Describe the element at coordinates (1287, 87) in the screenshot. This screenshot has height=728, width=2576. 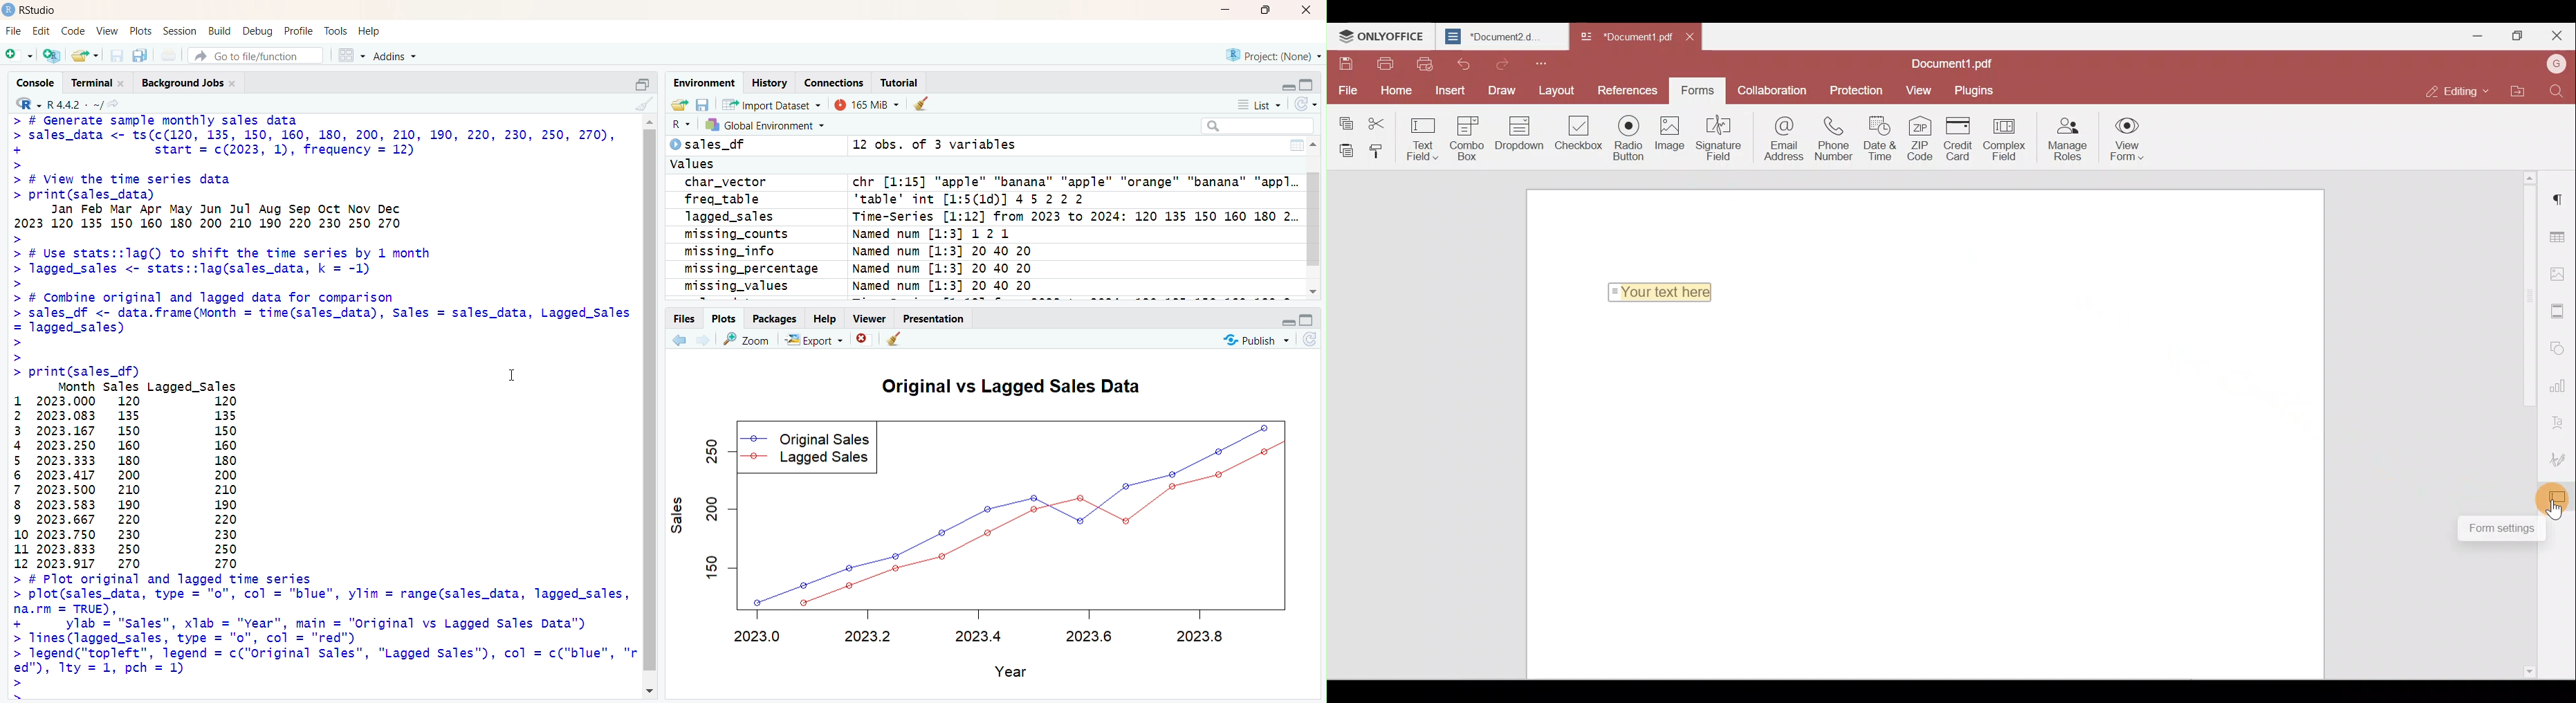
I see `expand` at that location.